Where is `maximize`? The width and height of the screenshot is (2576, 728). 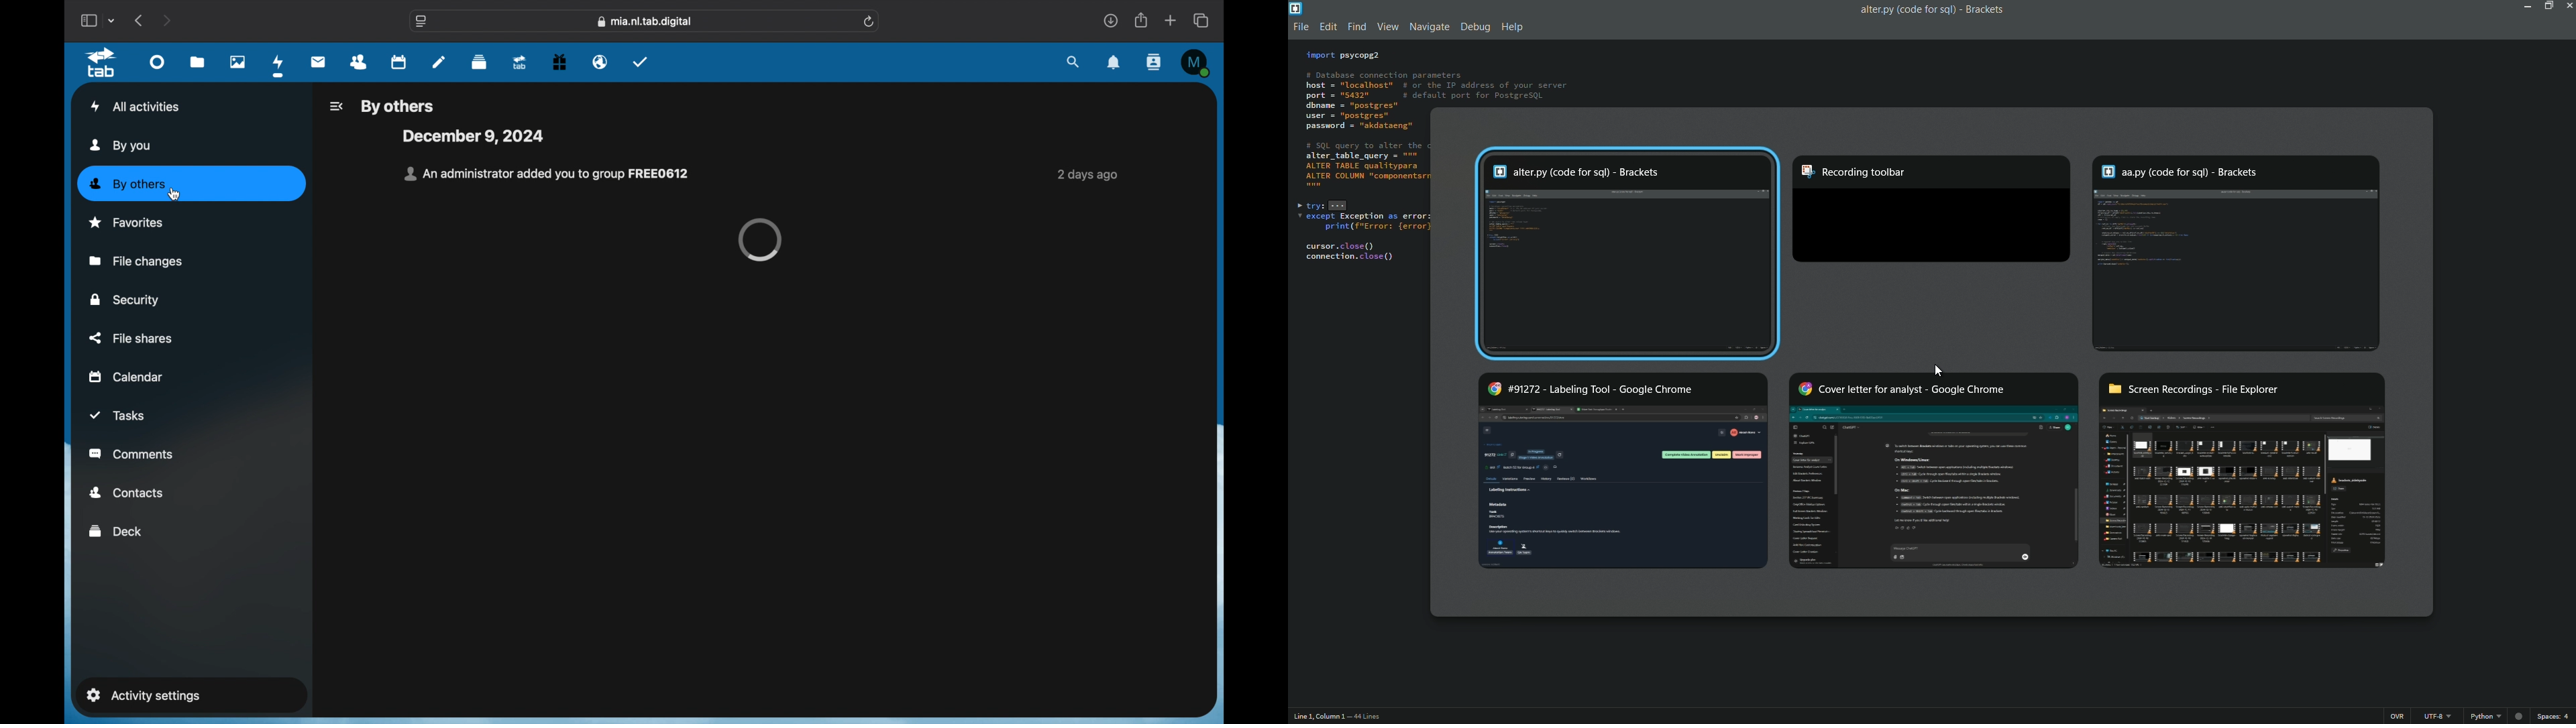
maximize is located at coordinates (2546, 6).